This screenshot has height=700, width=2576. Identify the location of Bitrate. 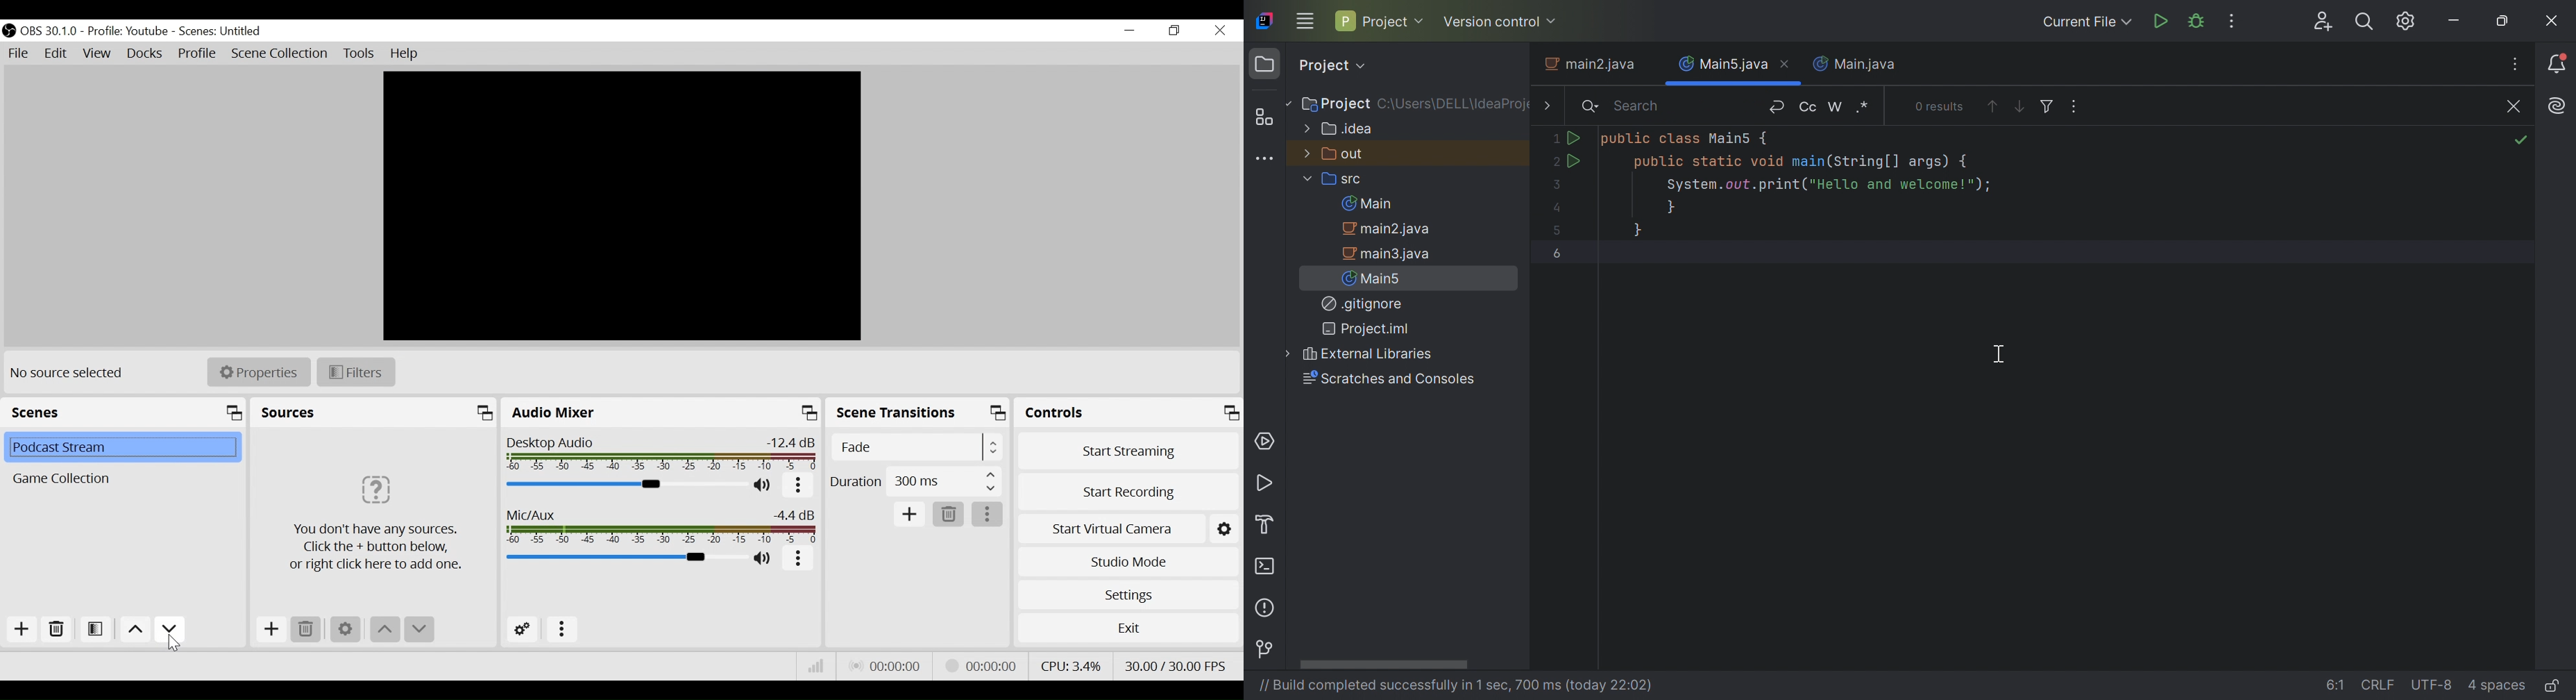
(815, 665).